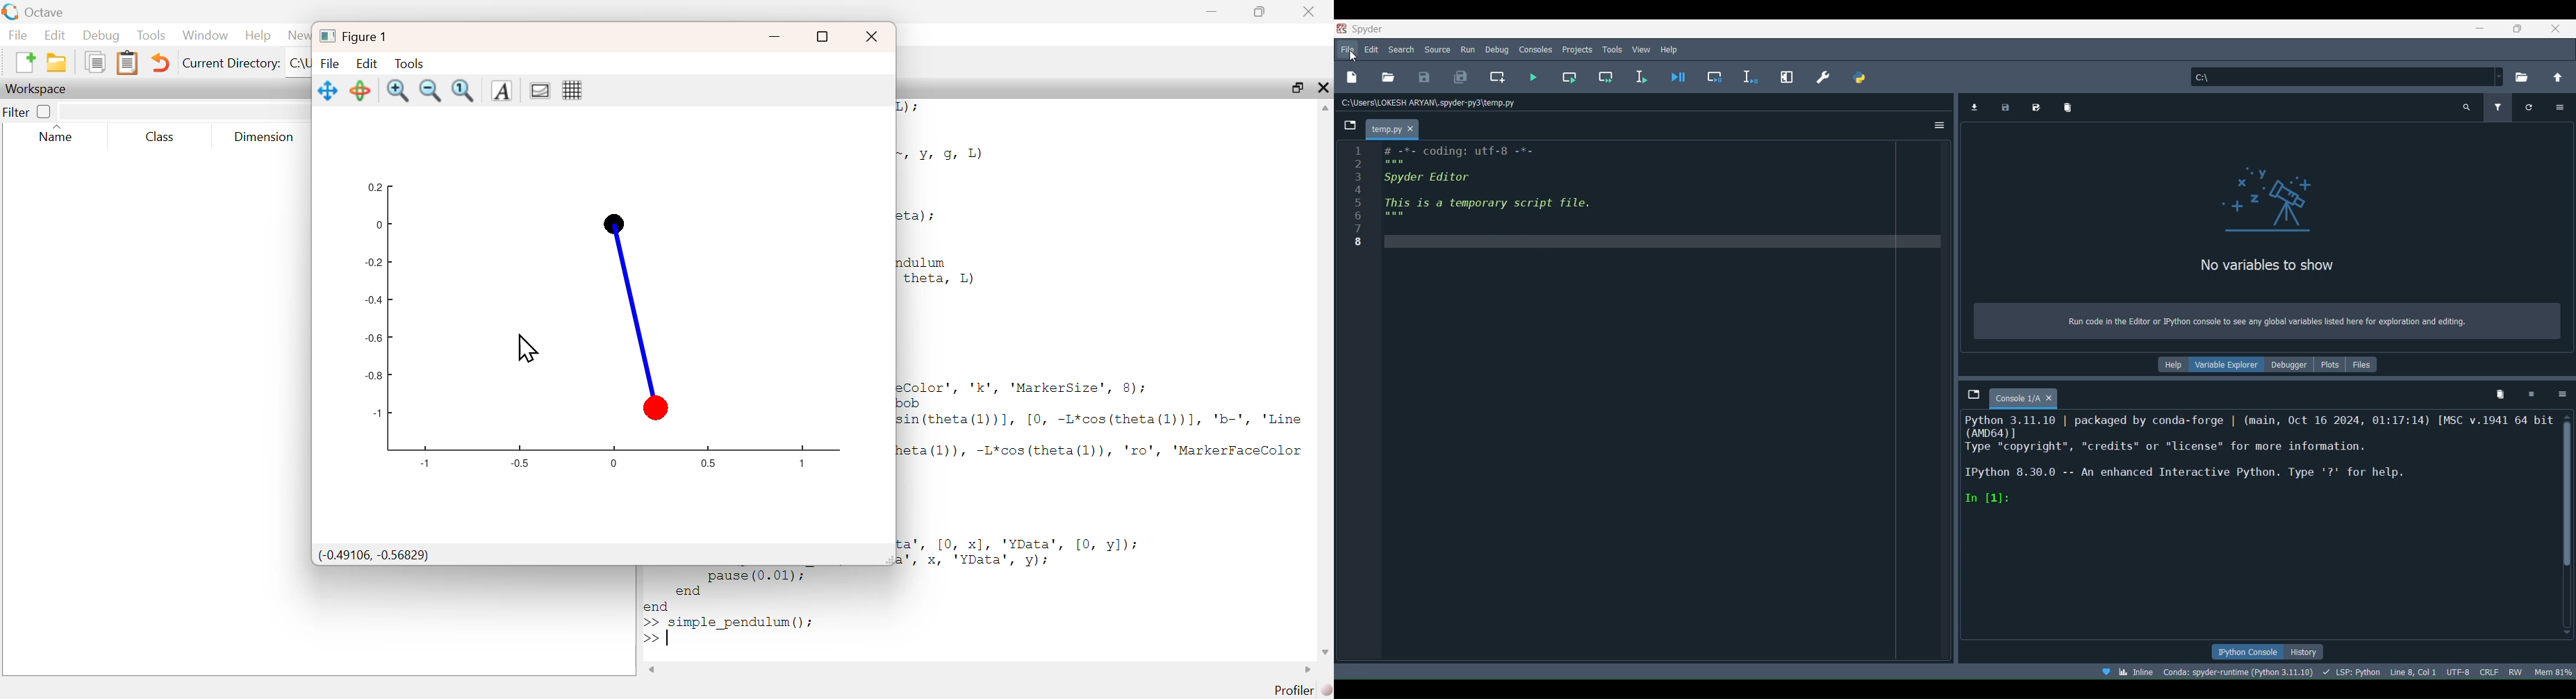 The width and height of the screenshot is (2576, 700). Describe the element at coordinates (2242, 671) in the screenshot. I see `Version` at that location.